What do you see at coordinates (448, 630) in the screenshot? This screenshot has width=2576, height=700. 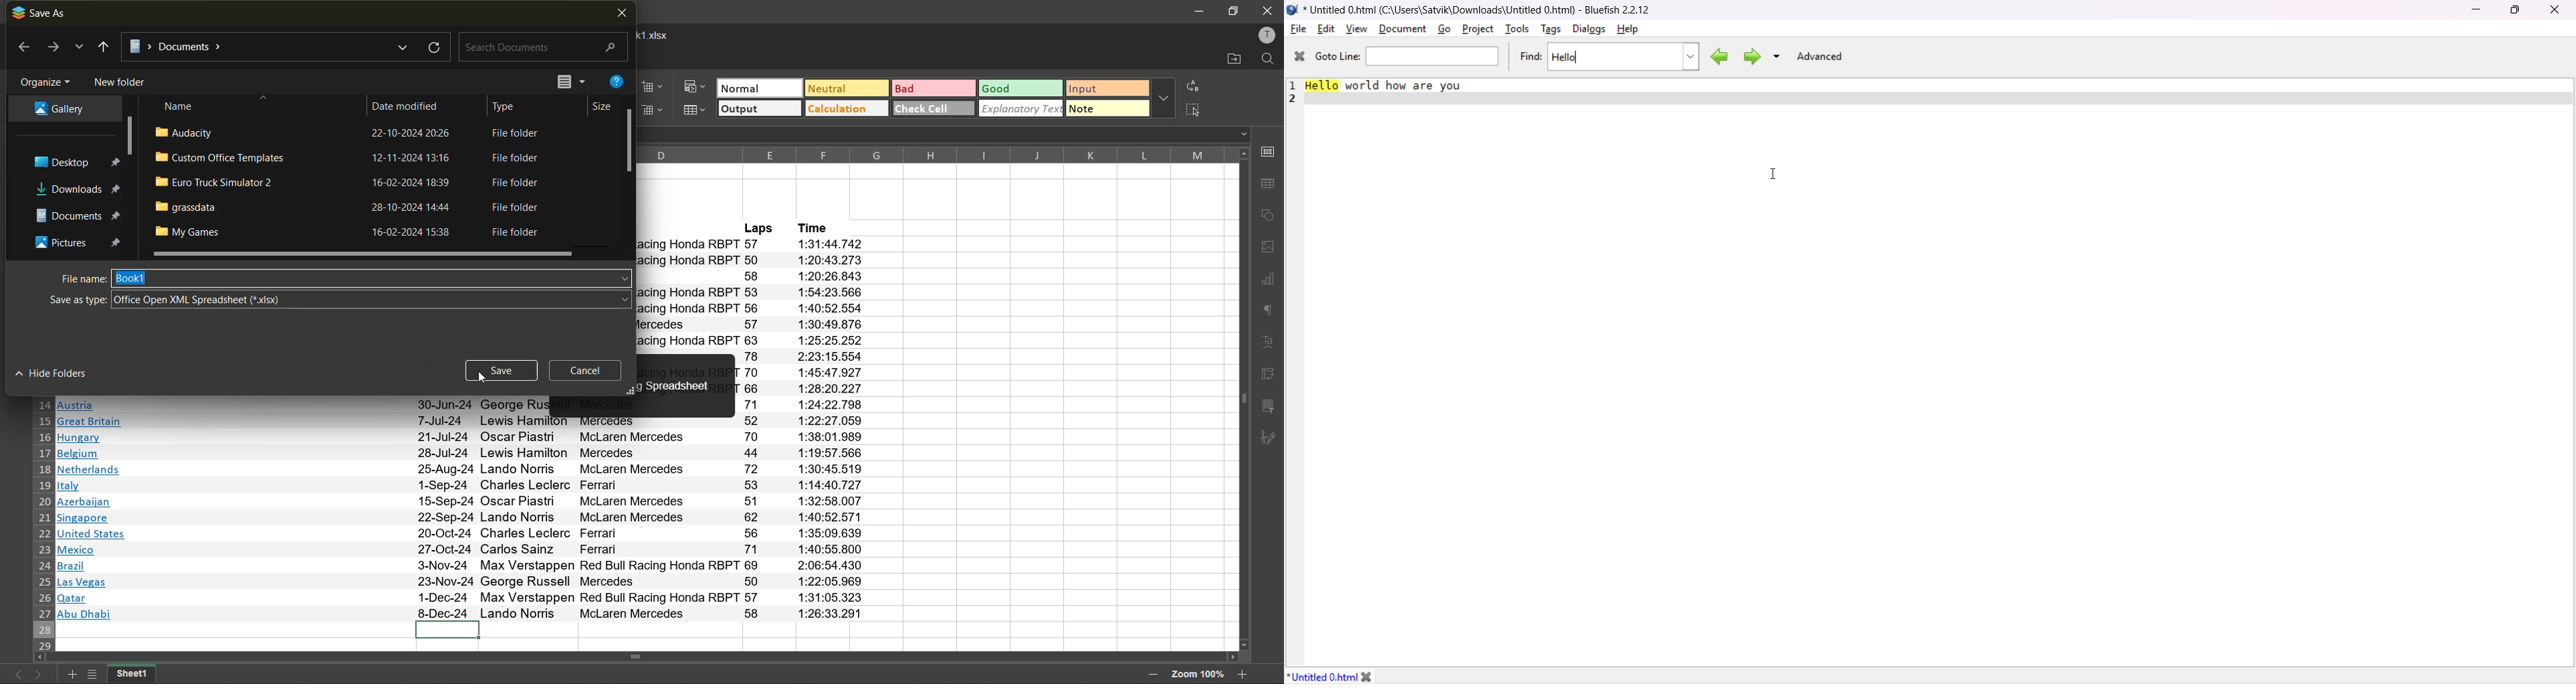 I see `current cell` at bounding box center [448, 630].